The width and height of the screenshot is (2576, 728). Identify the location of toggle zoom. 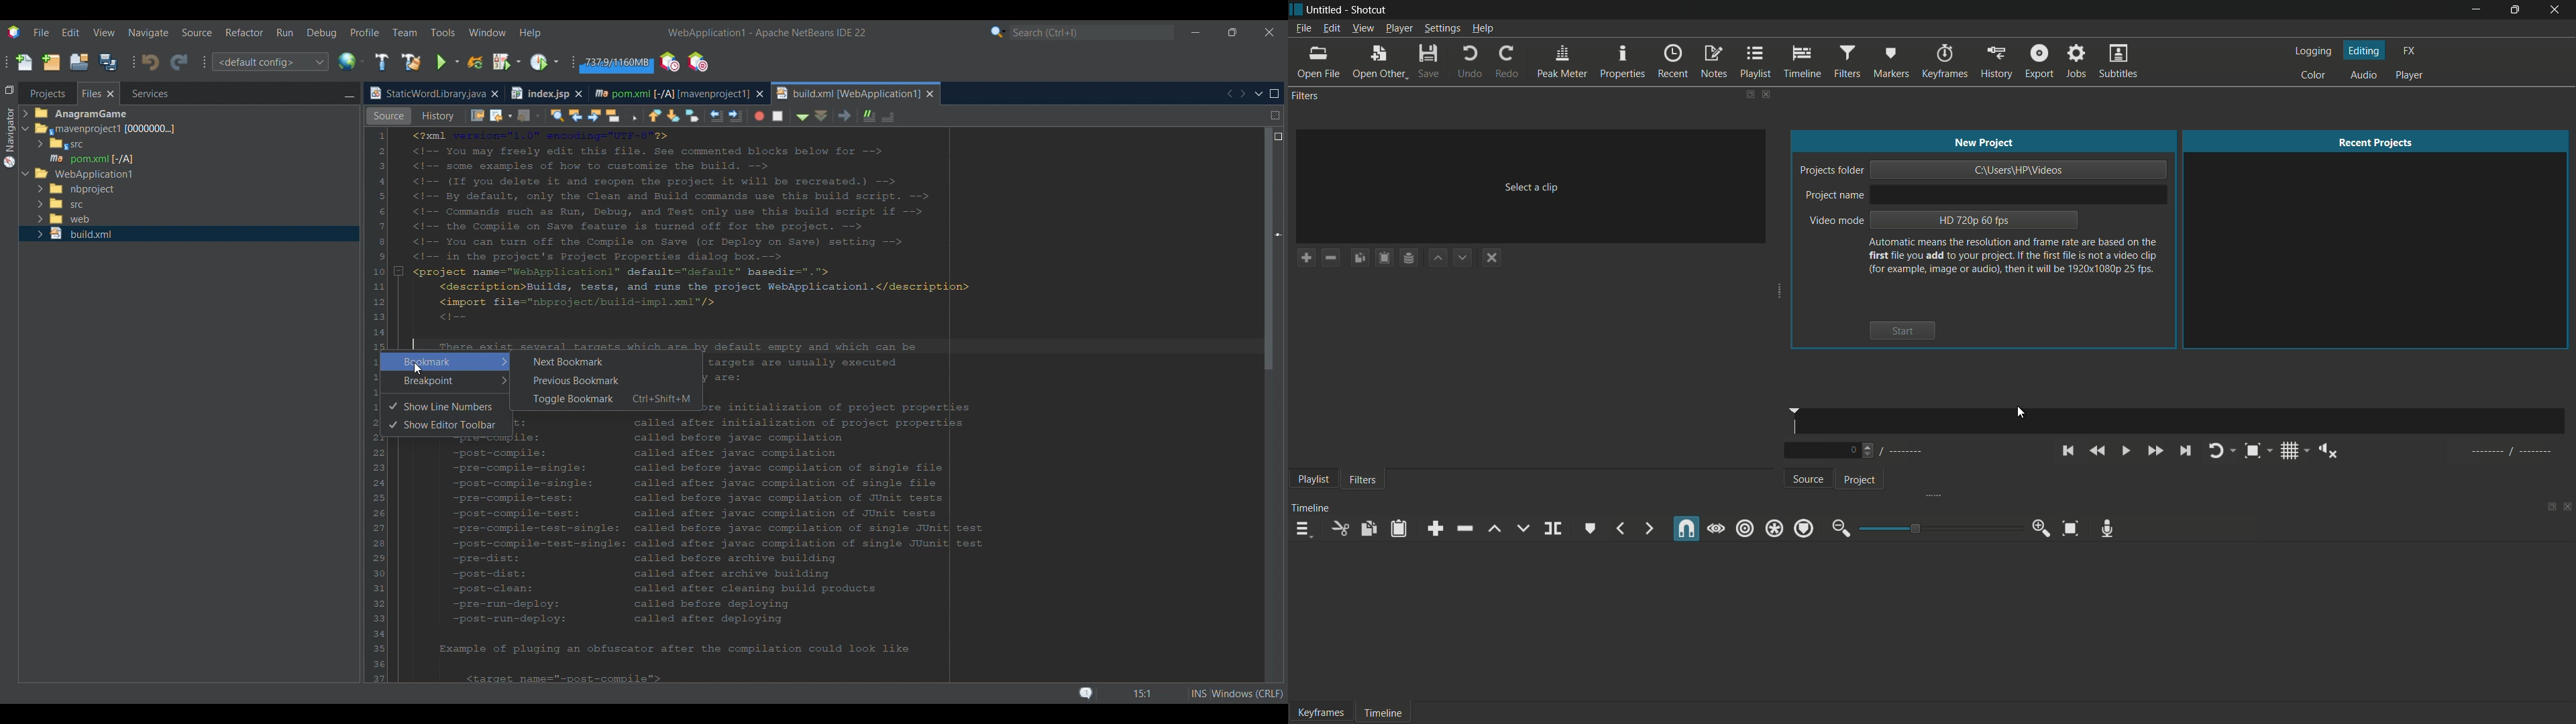
(2257, 451).